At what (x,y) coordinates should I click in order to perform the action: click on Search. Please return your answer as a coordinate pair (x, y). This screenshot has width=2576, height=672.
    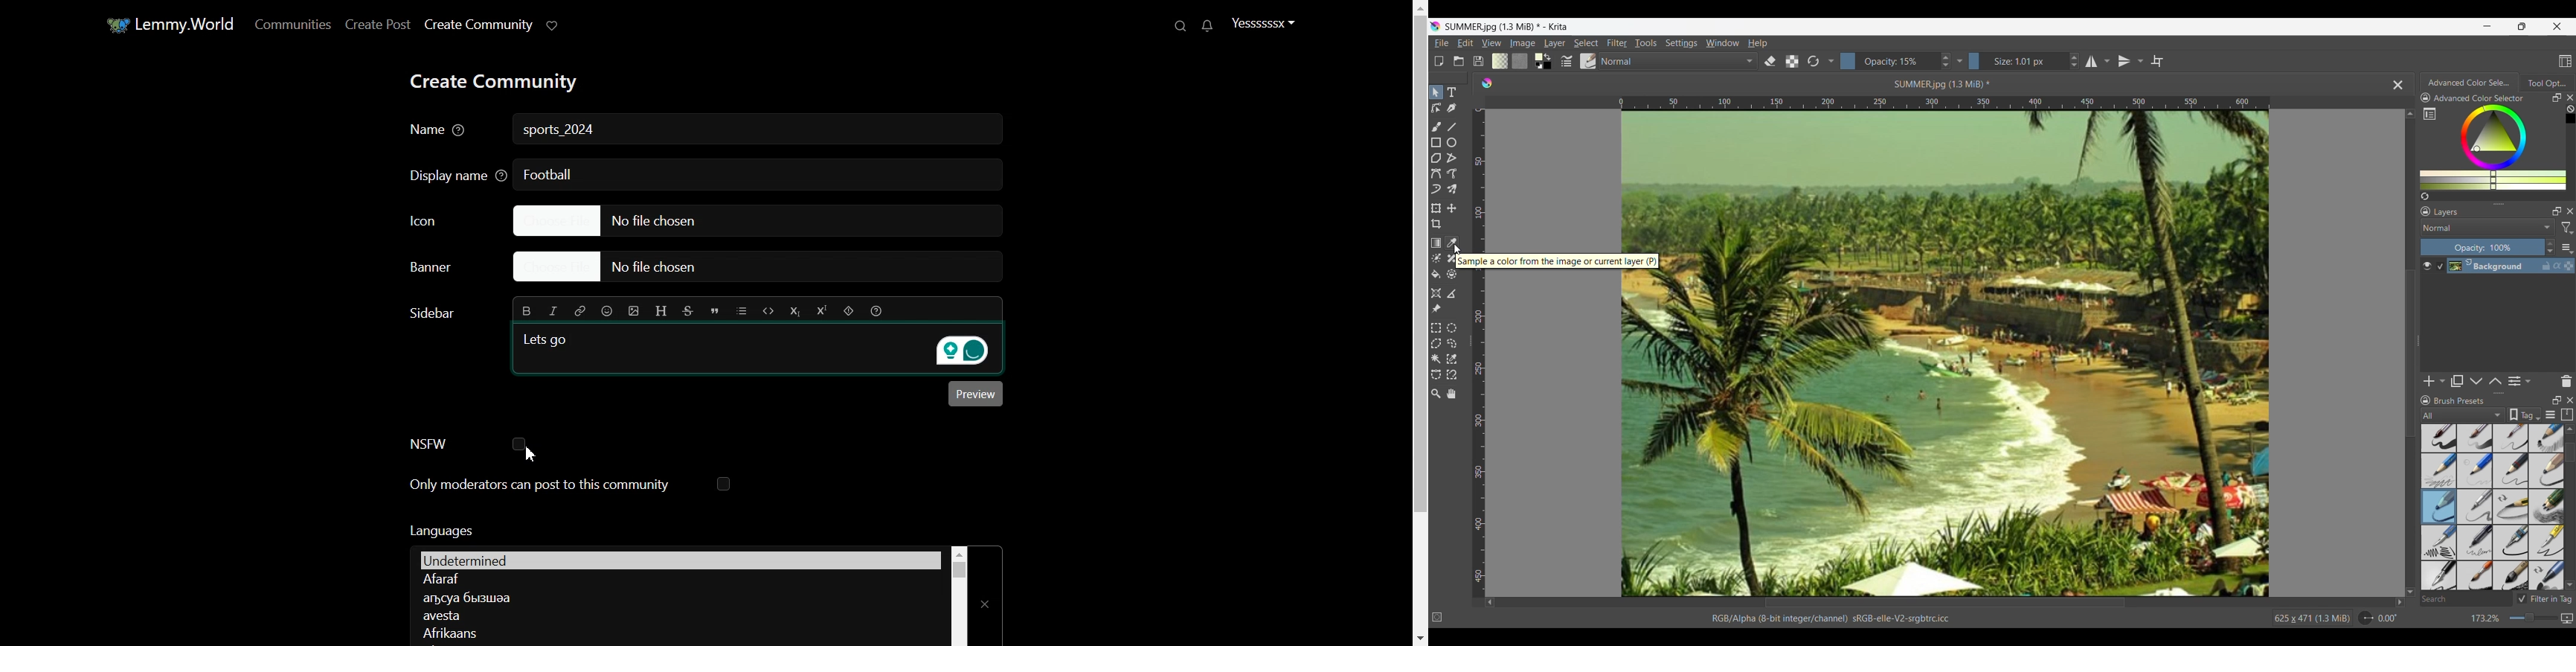
    Looking at the image, I should click on (2465, 600).